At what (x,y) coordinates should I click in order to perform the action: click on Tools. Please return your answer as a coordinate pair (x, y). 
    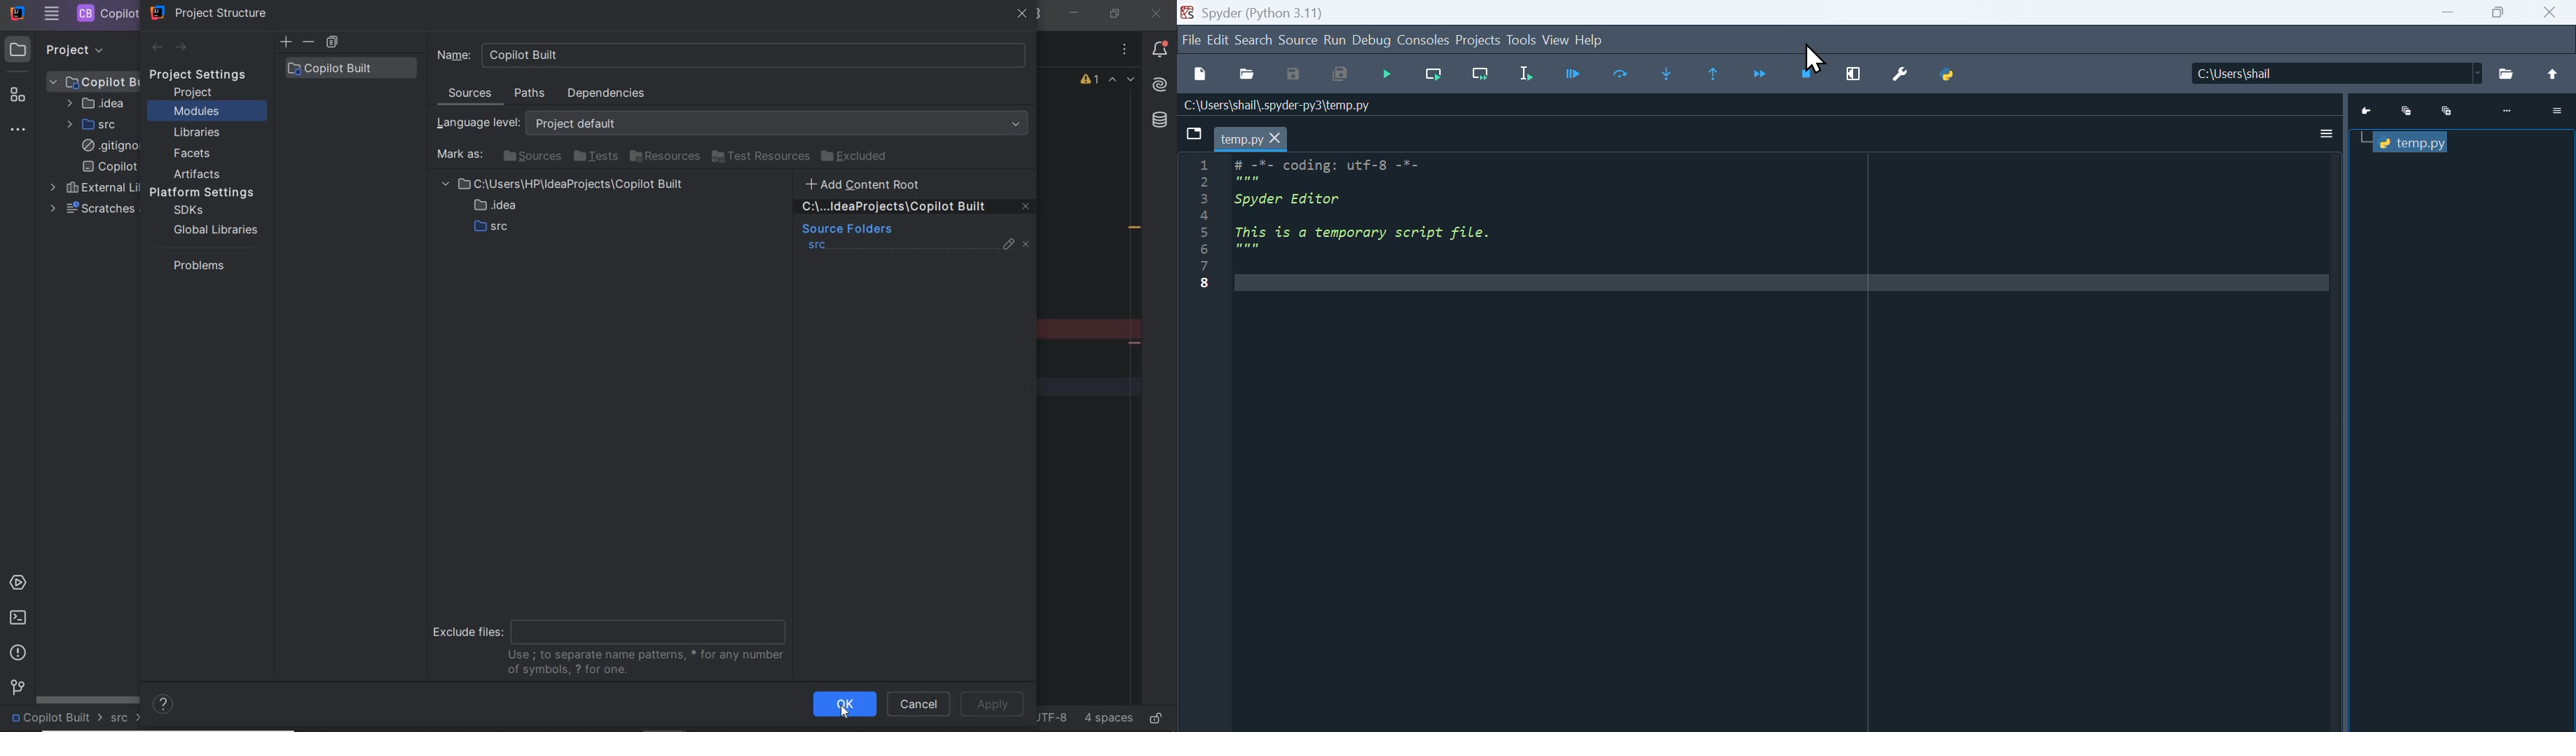
    Looking at the image, I should click on (1521, 39).